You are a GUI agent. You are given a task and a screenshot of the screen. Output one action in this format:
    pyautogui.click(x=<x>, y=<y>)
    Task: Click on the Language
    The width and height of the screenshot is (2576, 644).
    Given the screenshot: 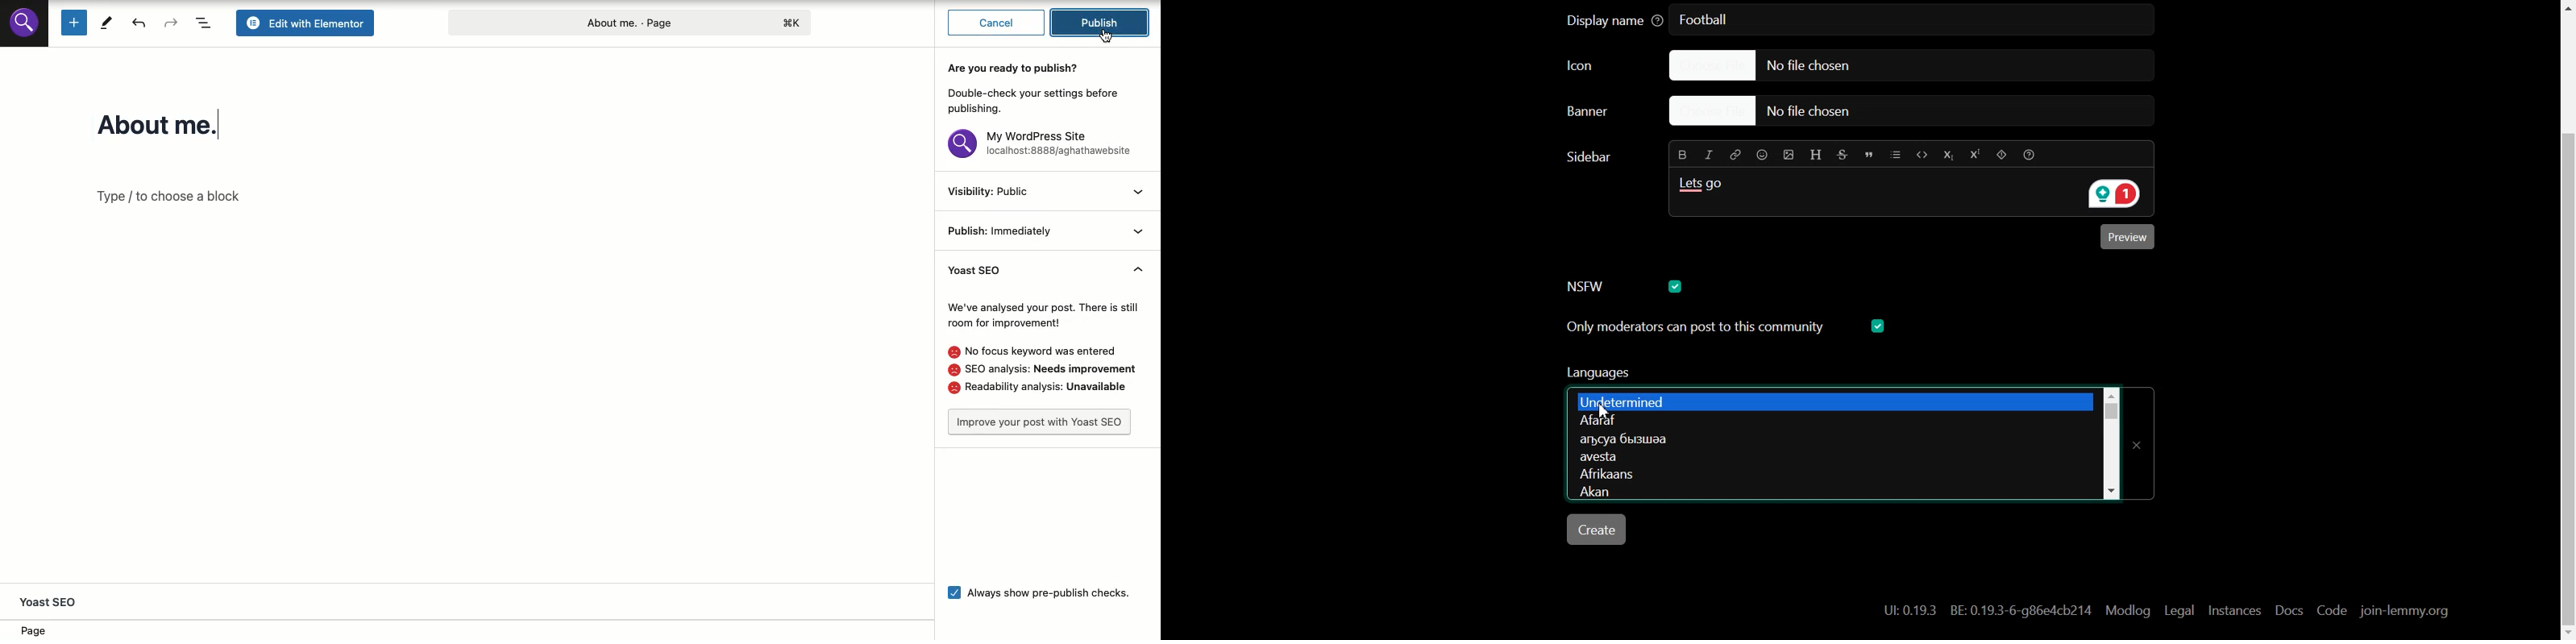 What is the action you would take?
    pyautogui.click(x=1832, y=475)
    